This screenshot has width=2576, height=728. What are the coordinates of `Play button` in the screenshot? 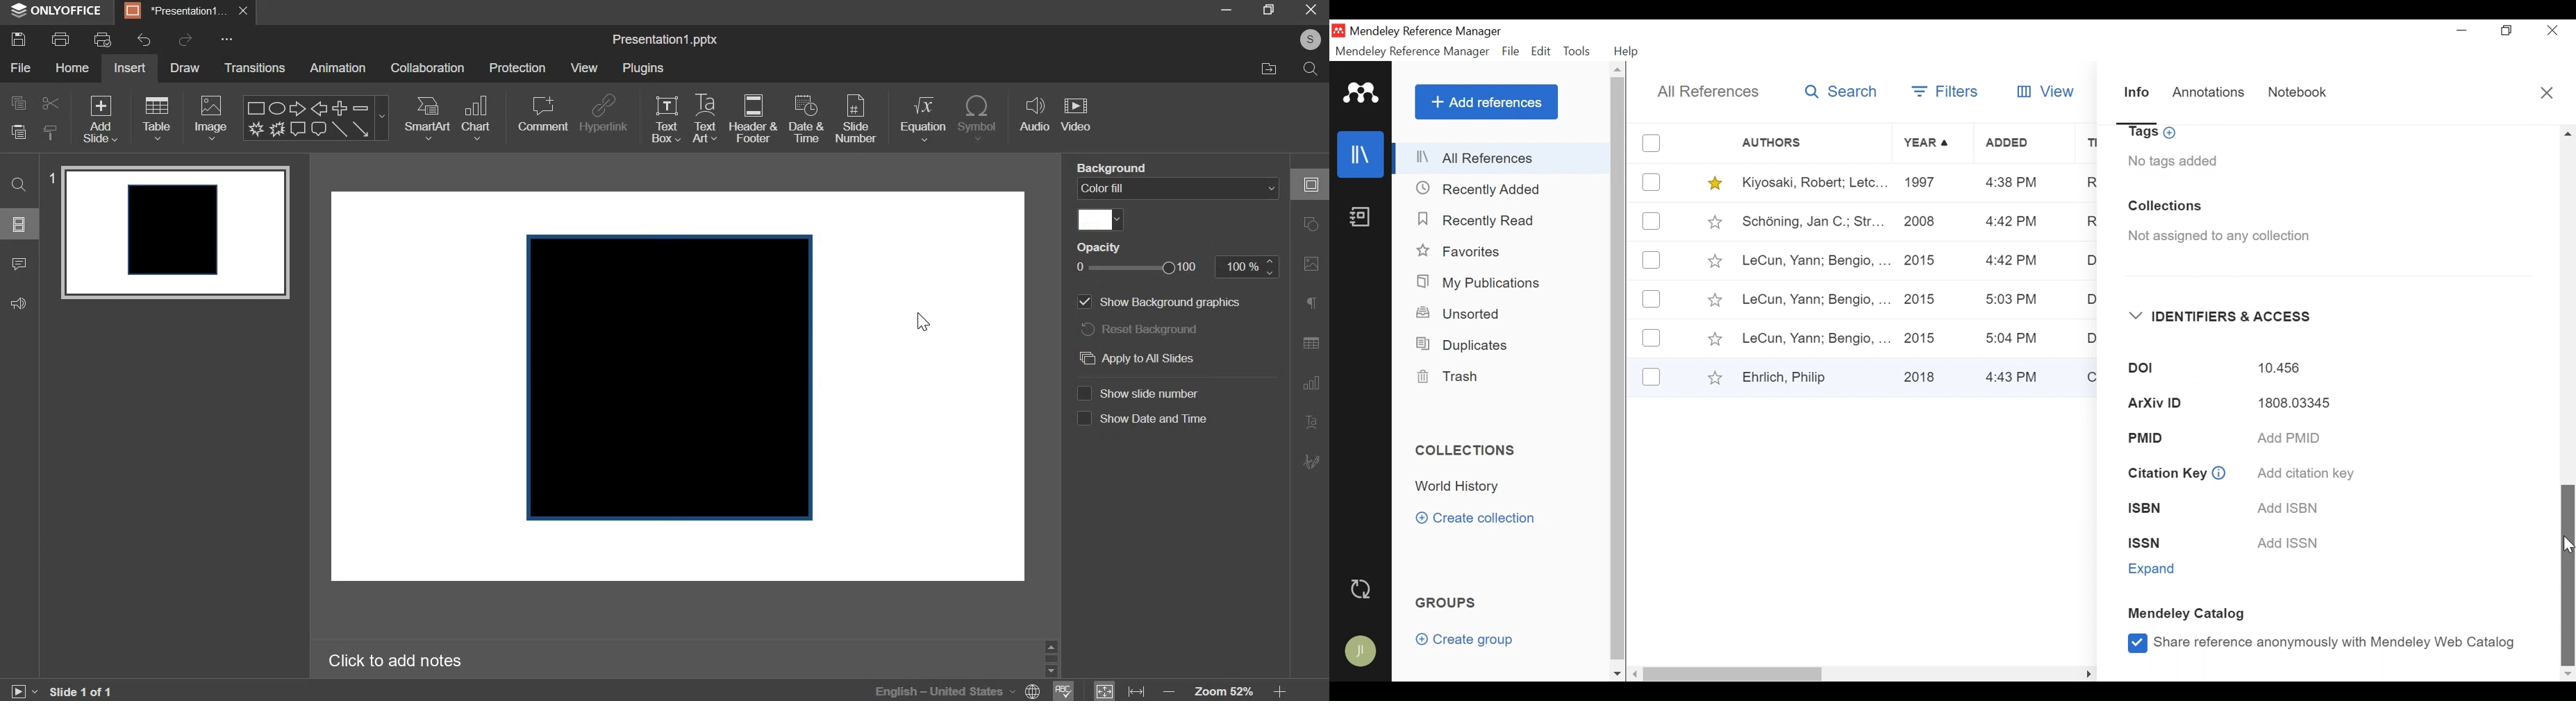 It's located at (24, 687).